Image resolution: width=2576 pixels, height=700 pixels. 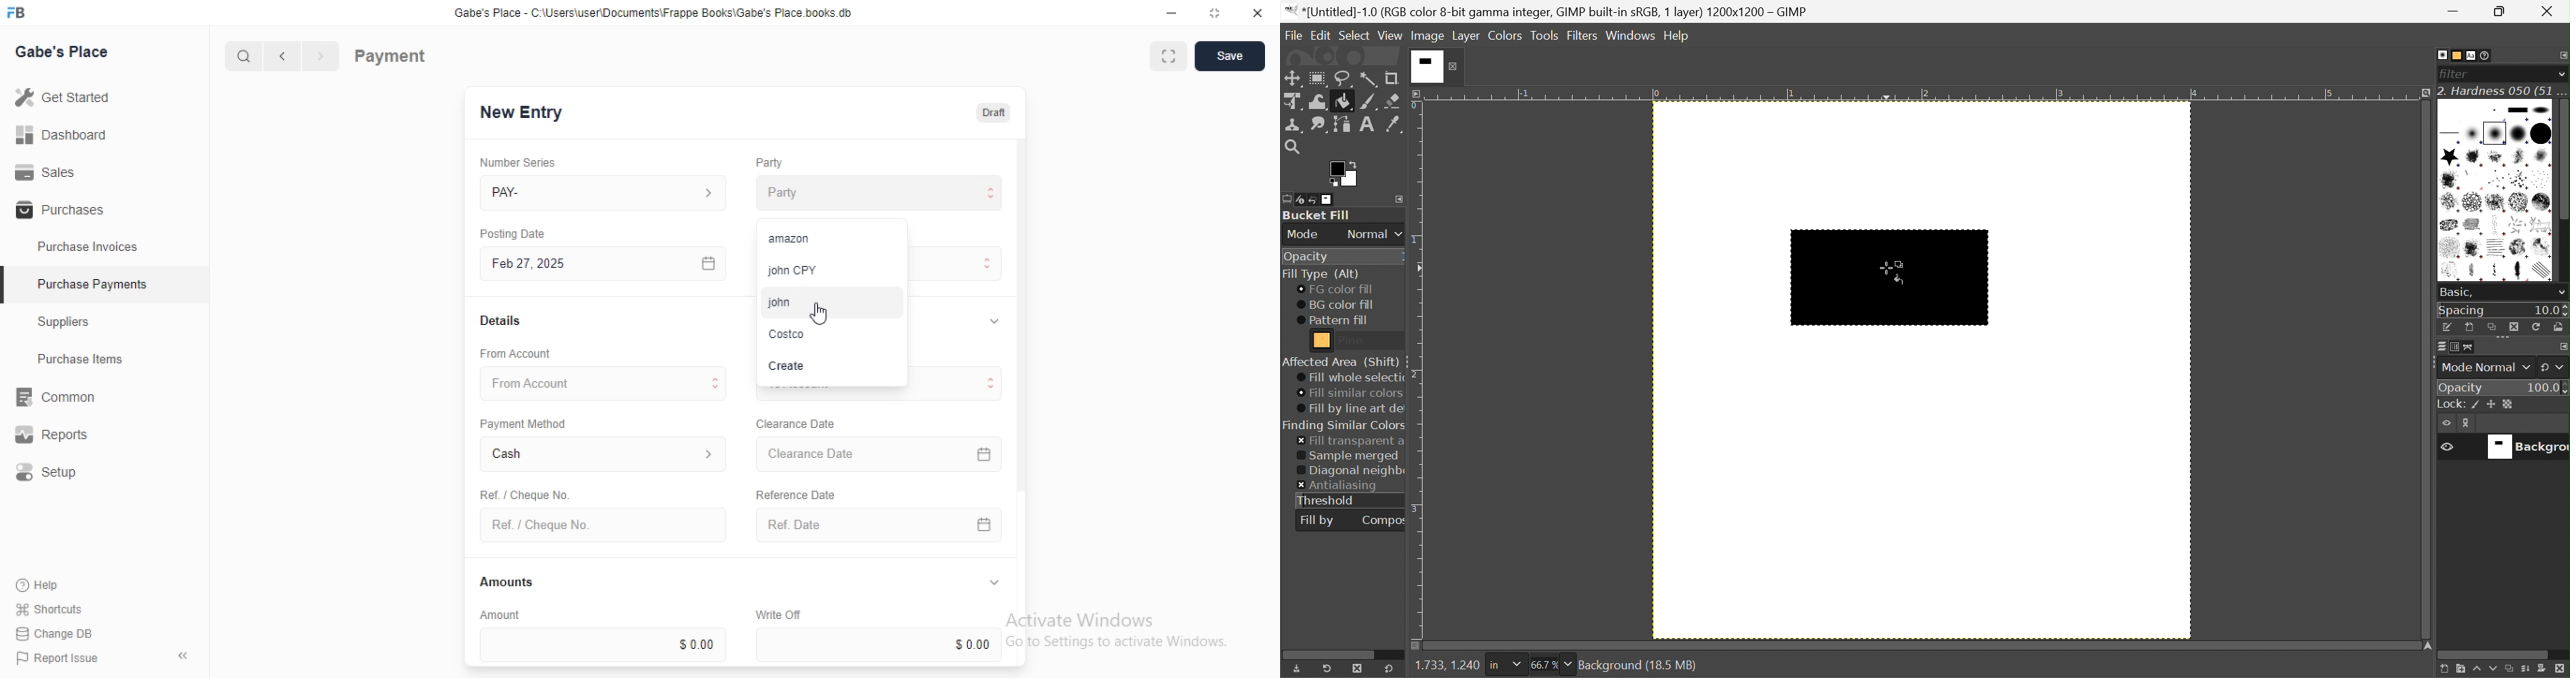 I want to click on Edit, so click(x=1320, y=34).